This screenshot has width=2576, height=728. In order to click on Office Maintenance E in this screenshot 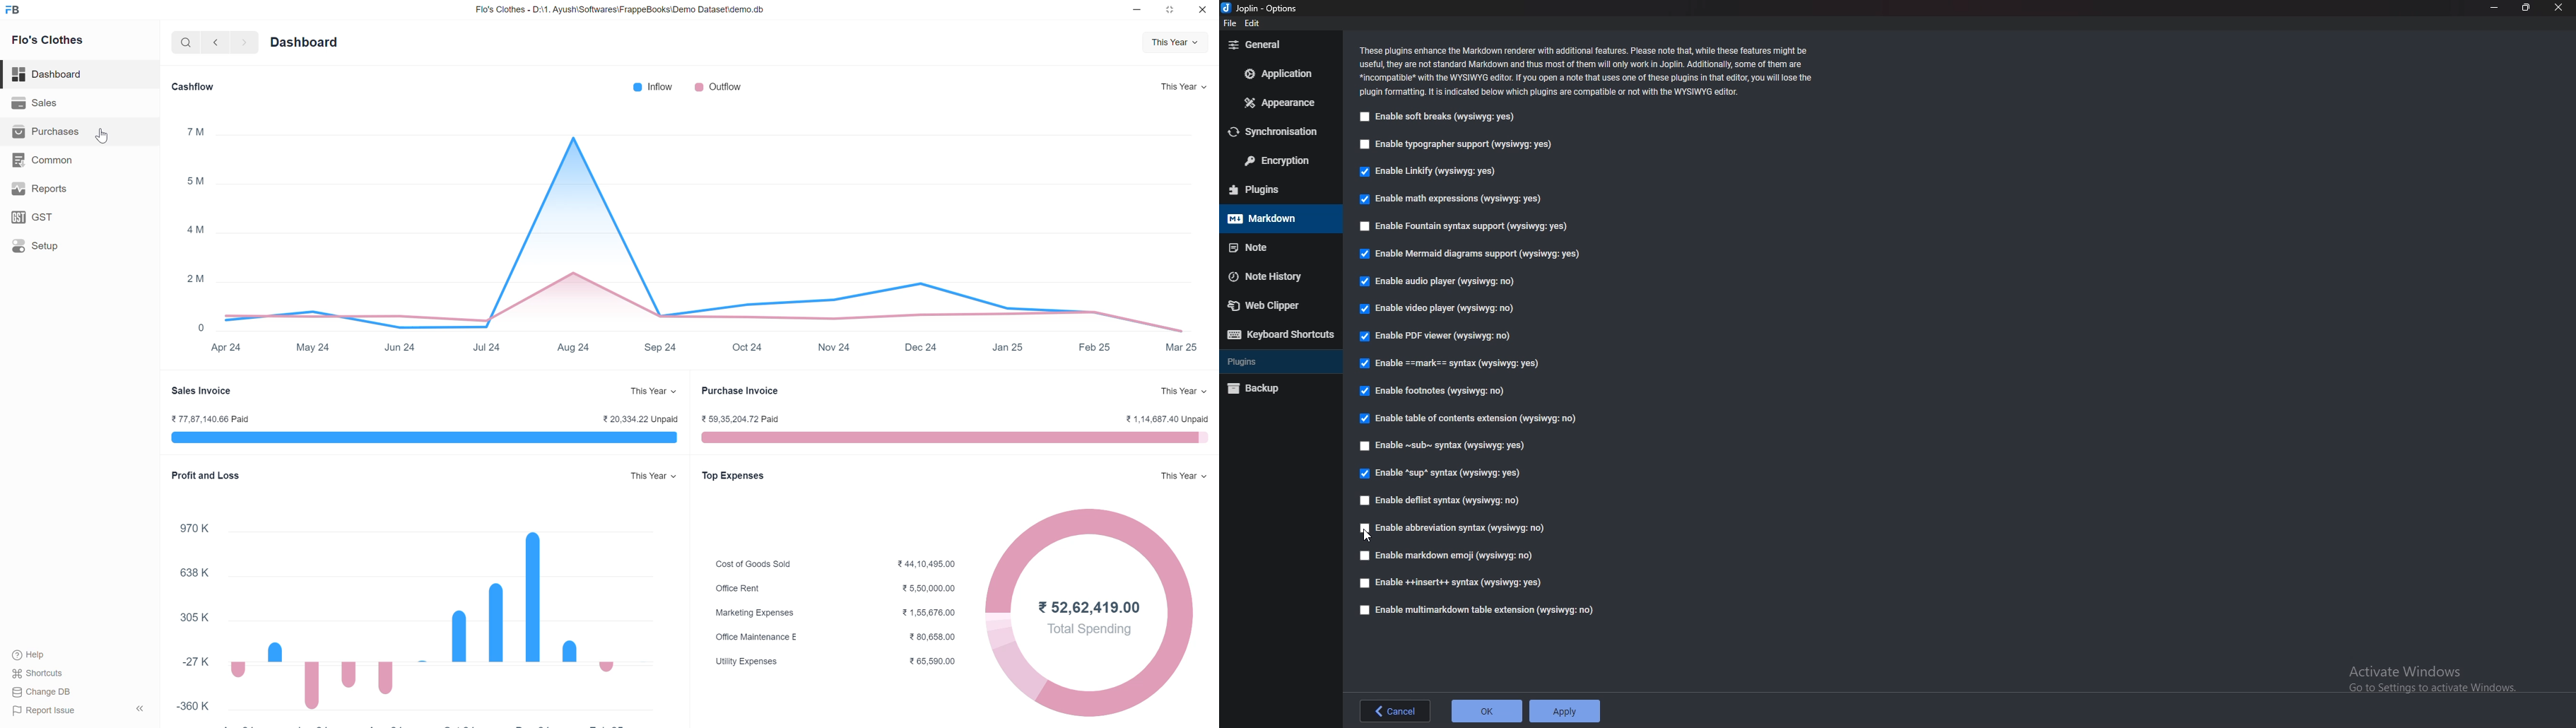, I will do `click(757, 637)`.